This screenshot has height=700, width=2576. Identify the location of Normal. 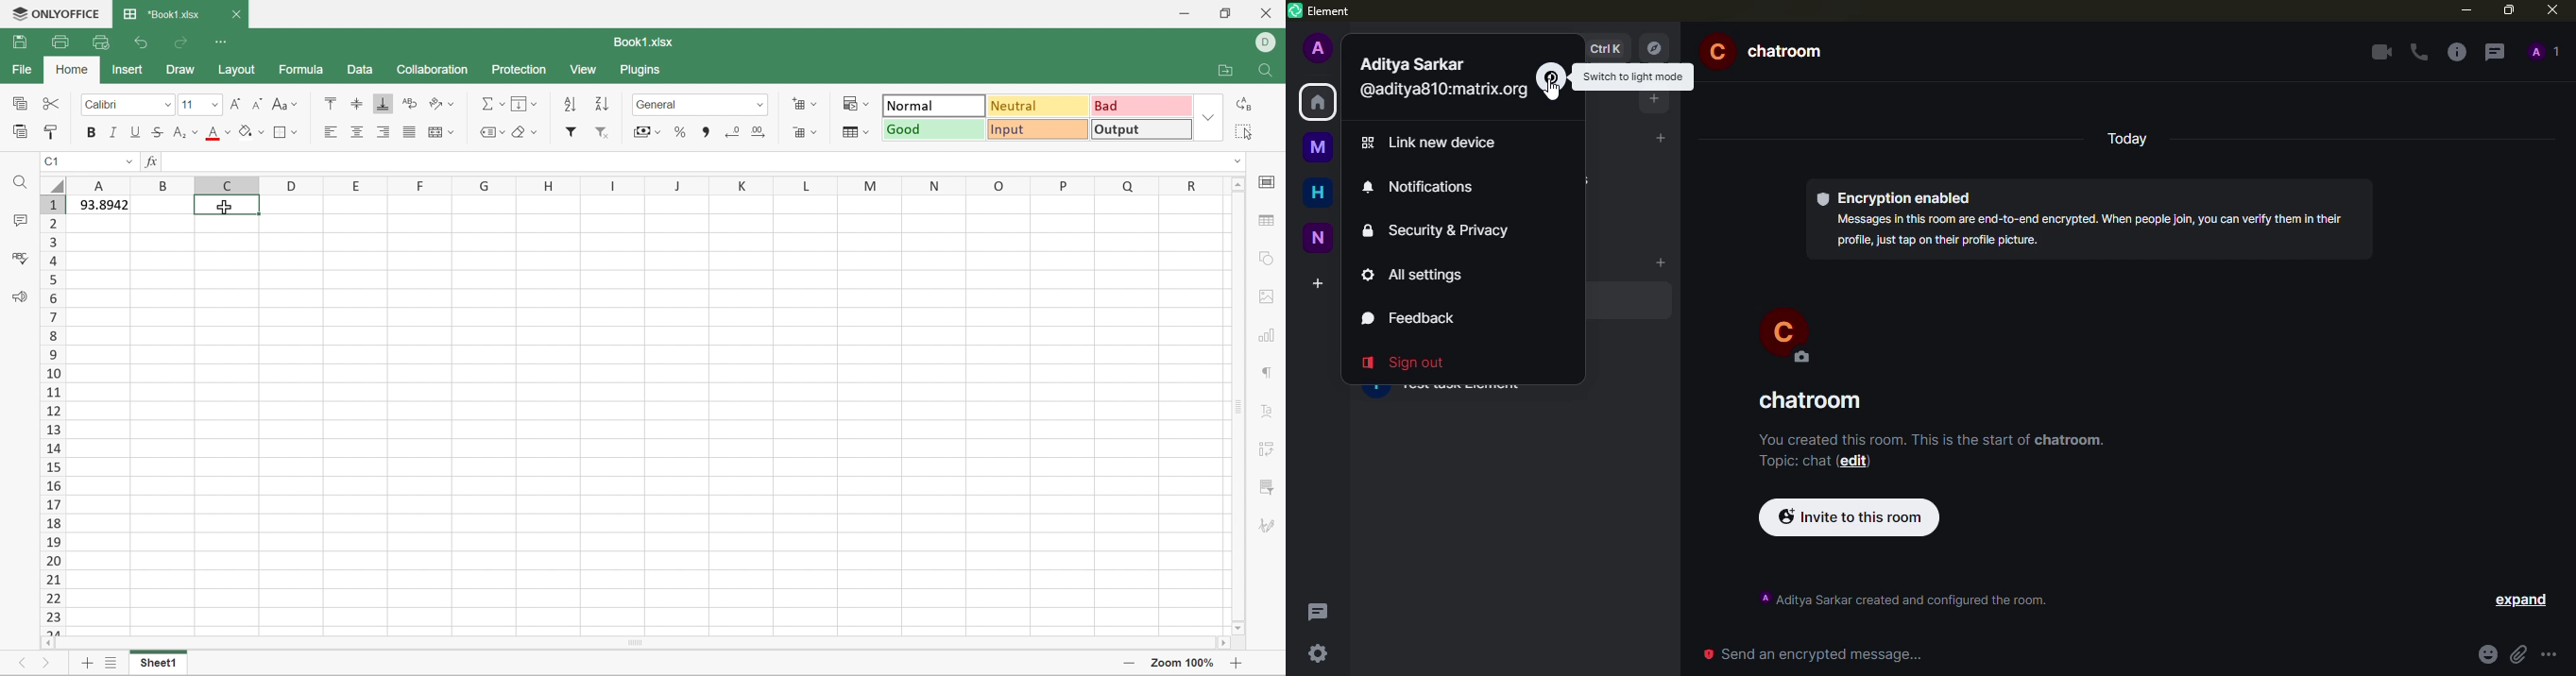
(933, 106).